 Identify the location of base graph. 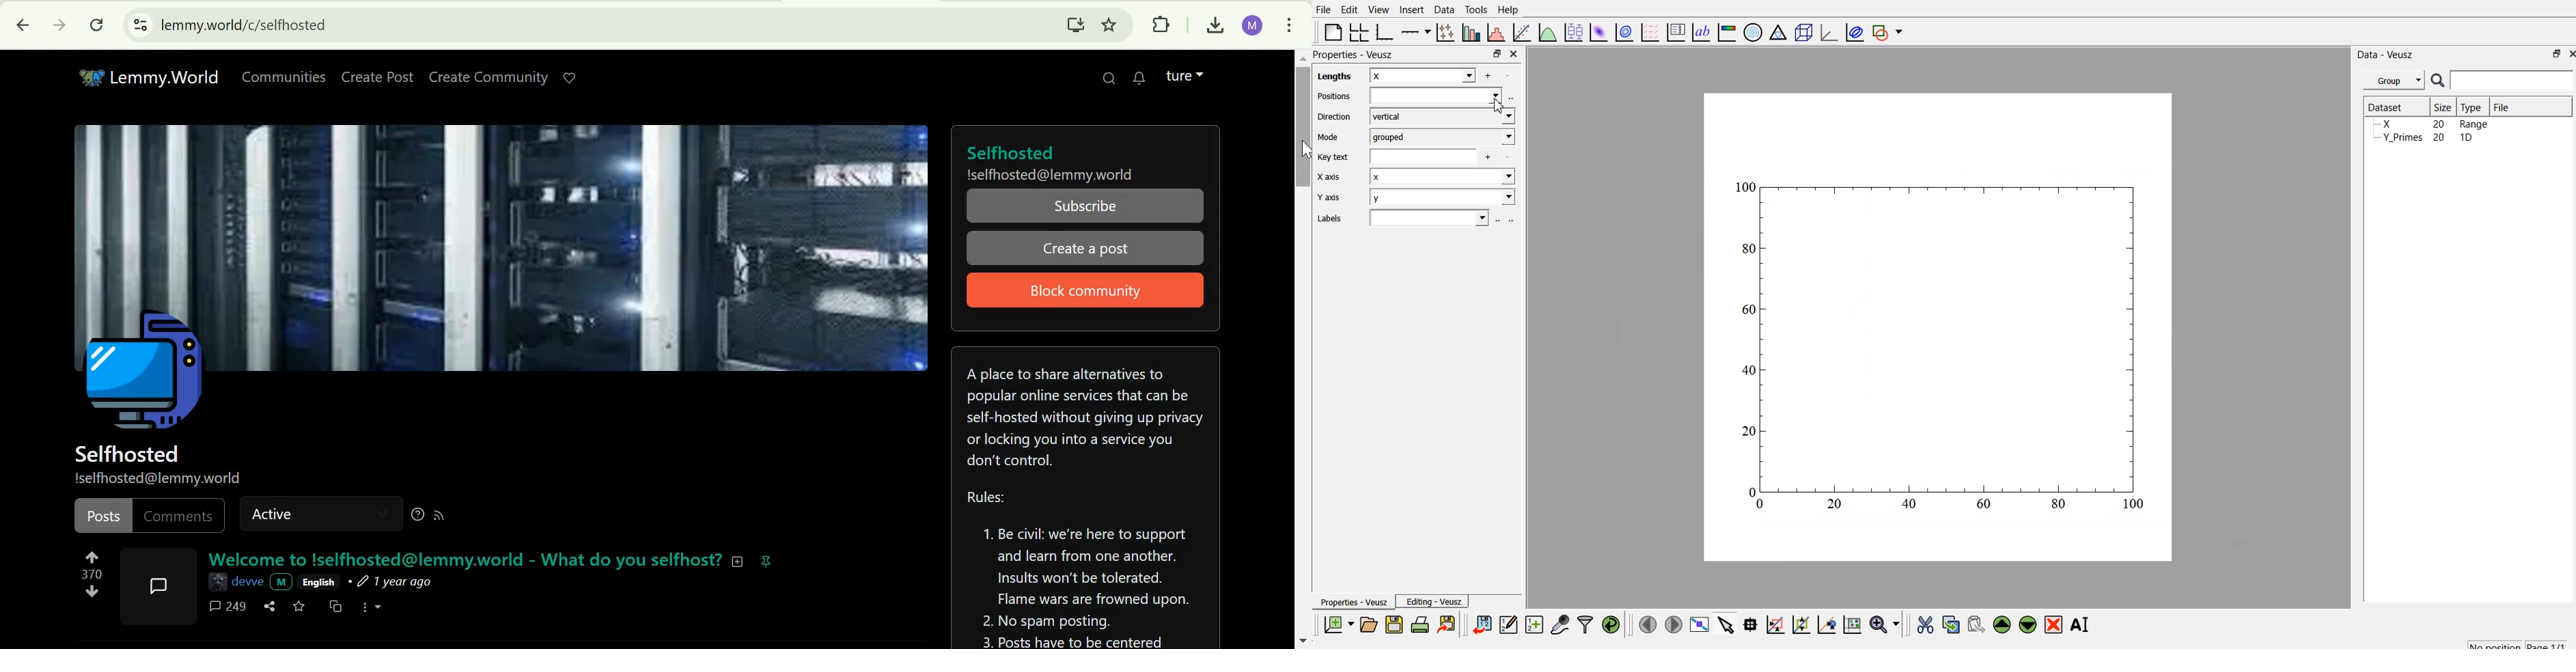
(1382, 30).